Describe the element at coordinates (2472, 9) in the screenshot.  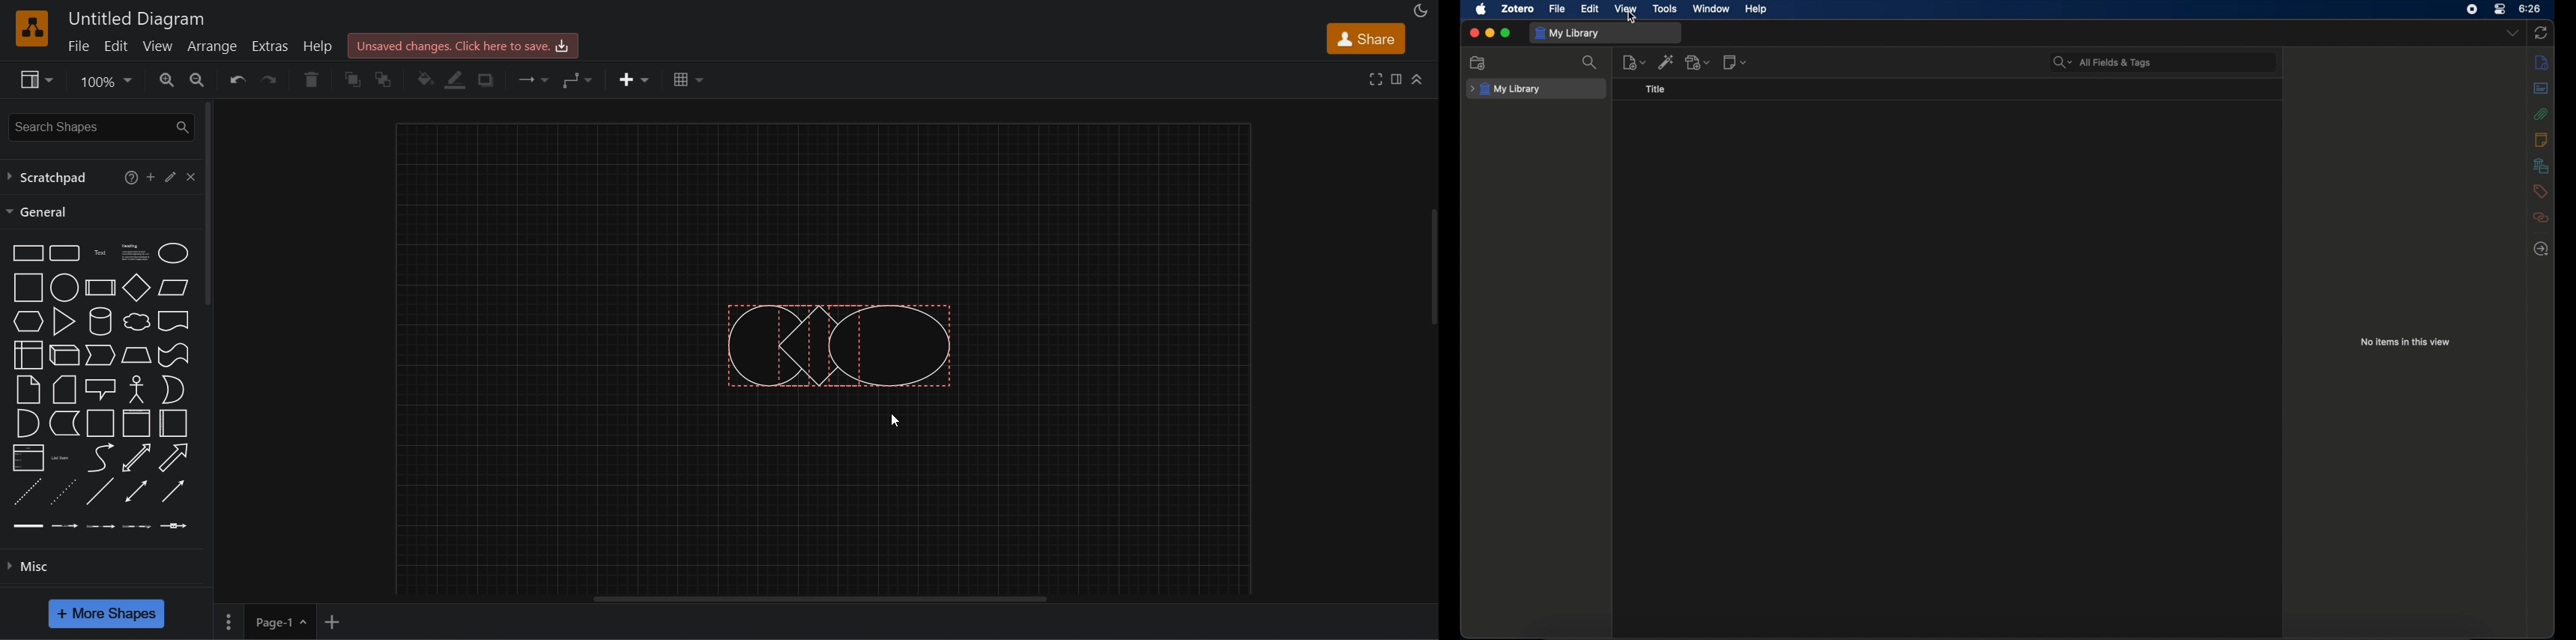
I see `screen recorder` at that location.